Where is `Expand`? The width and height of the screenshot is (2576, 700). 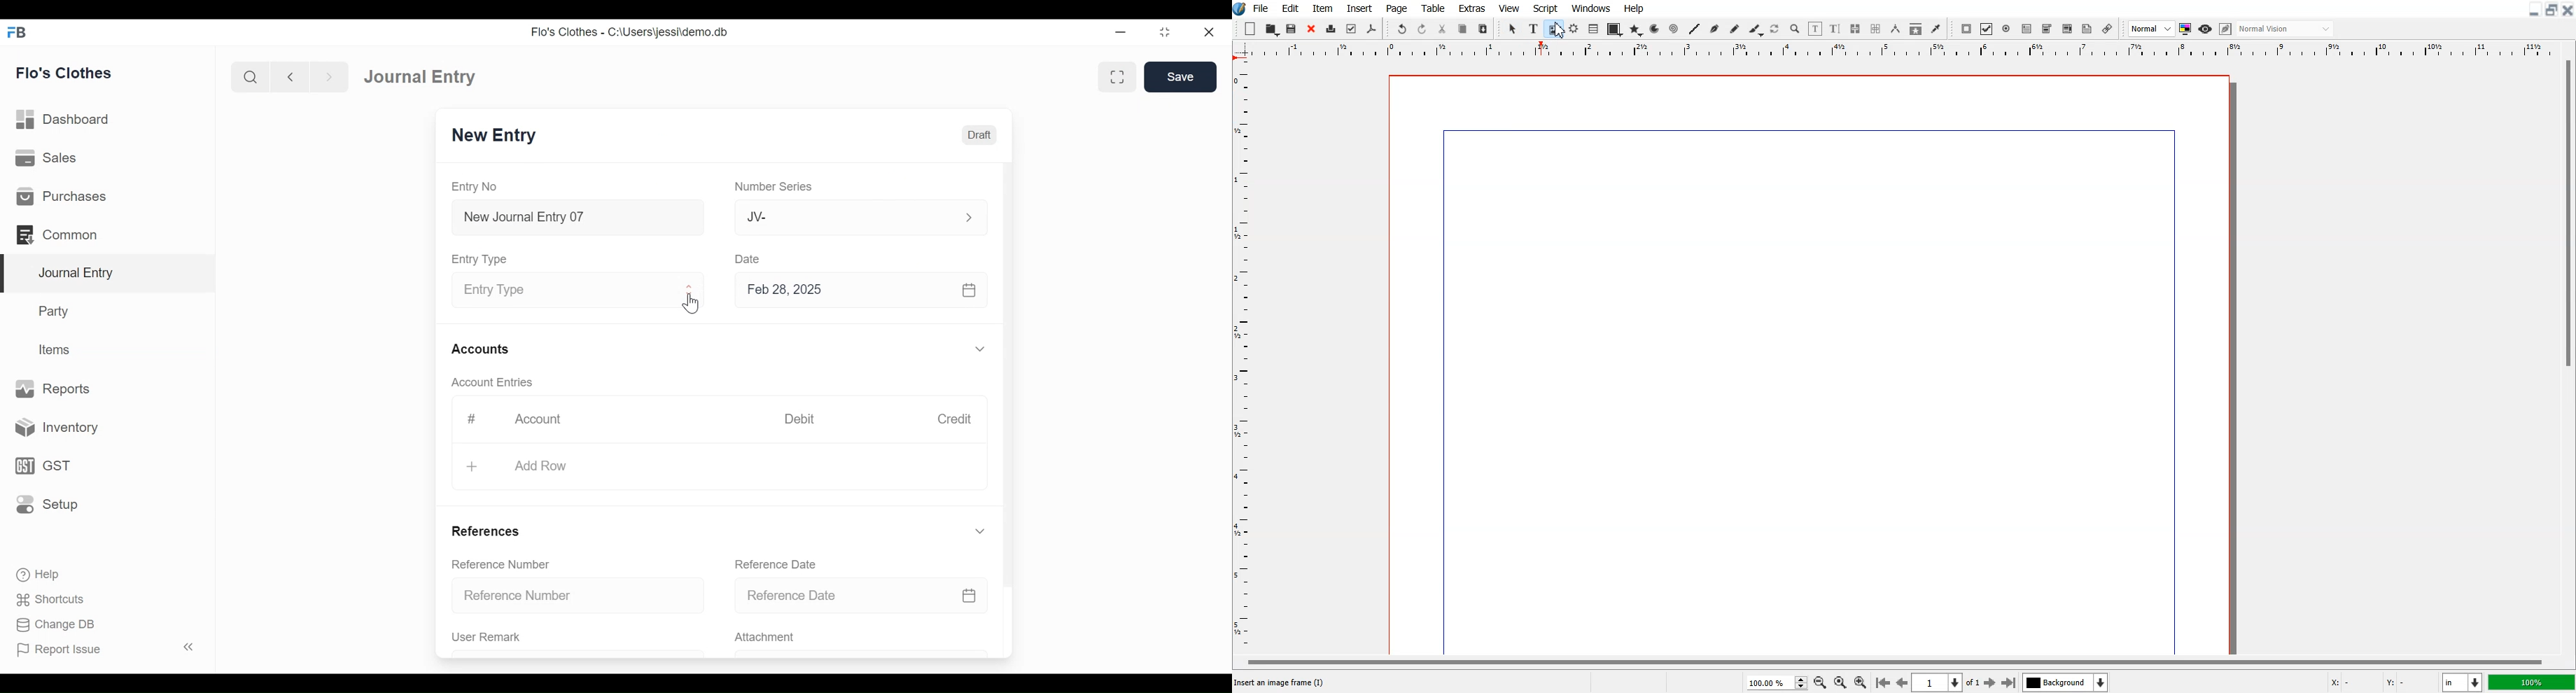
Expand is located at coordinates (980, 348).